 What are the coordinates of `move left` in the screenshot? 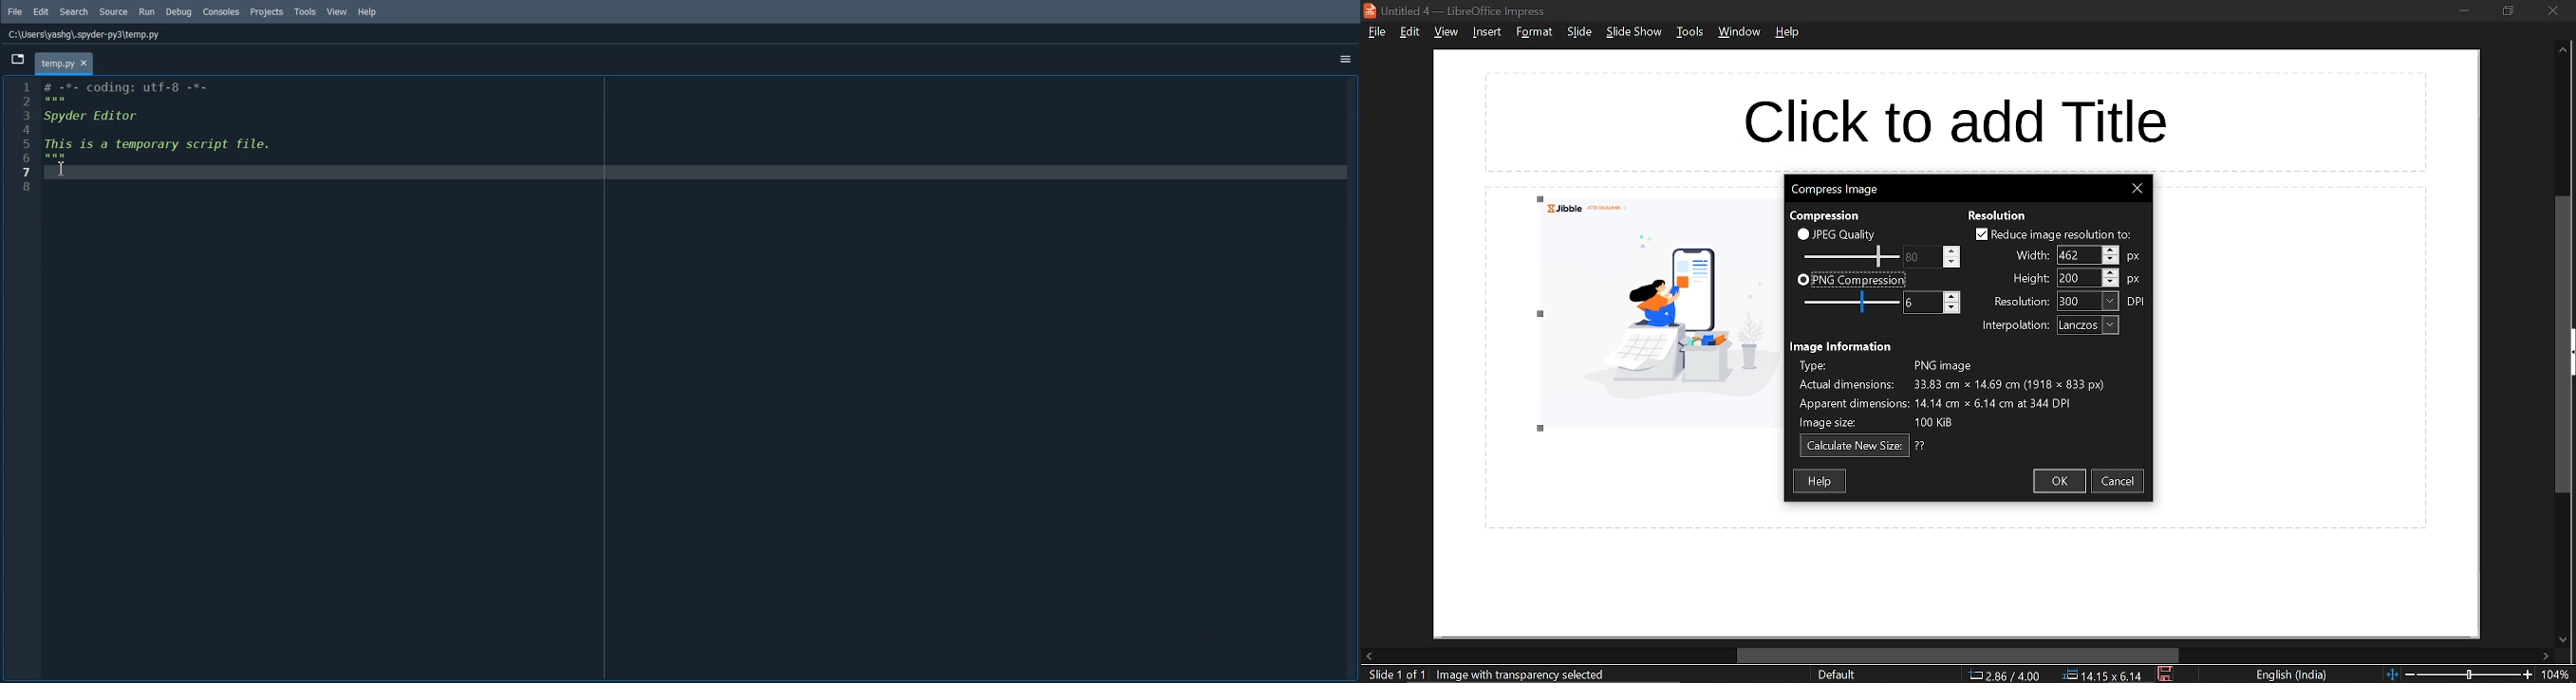 It's located at (1369, 655).